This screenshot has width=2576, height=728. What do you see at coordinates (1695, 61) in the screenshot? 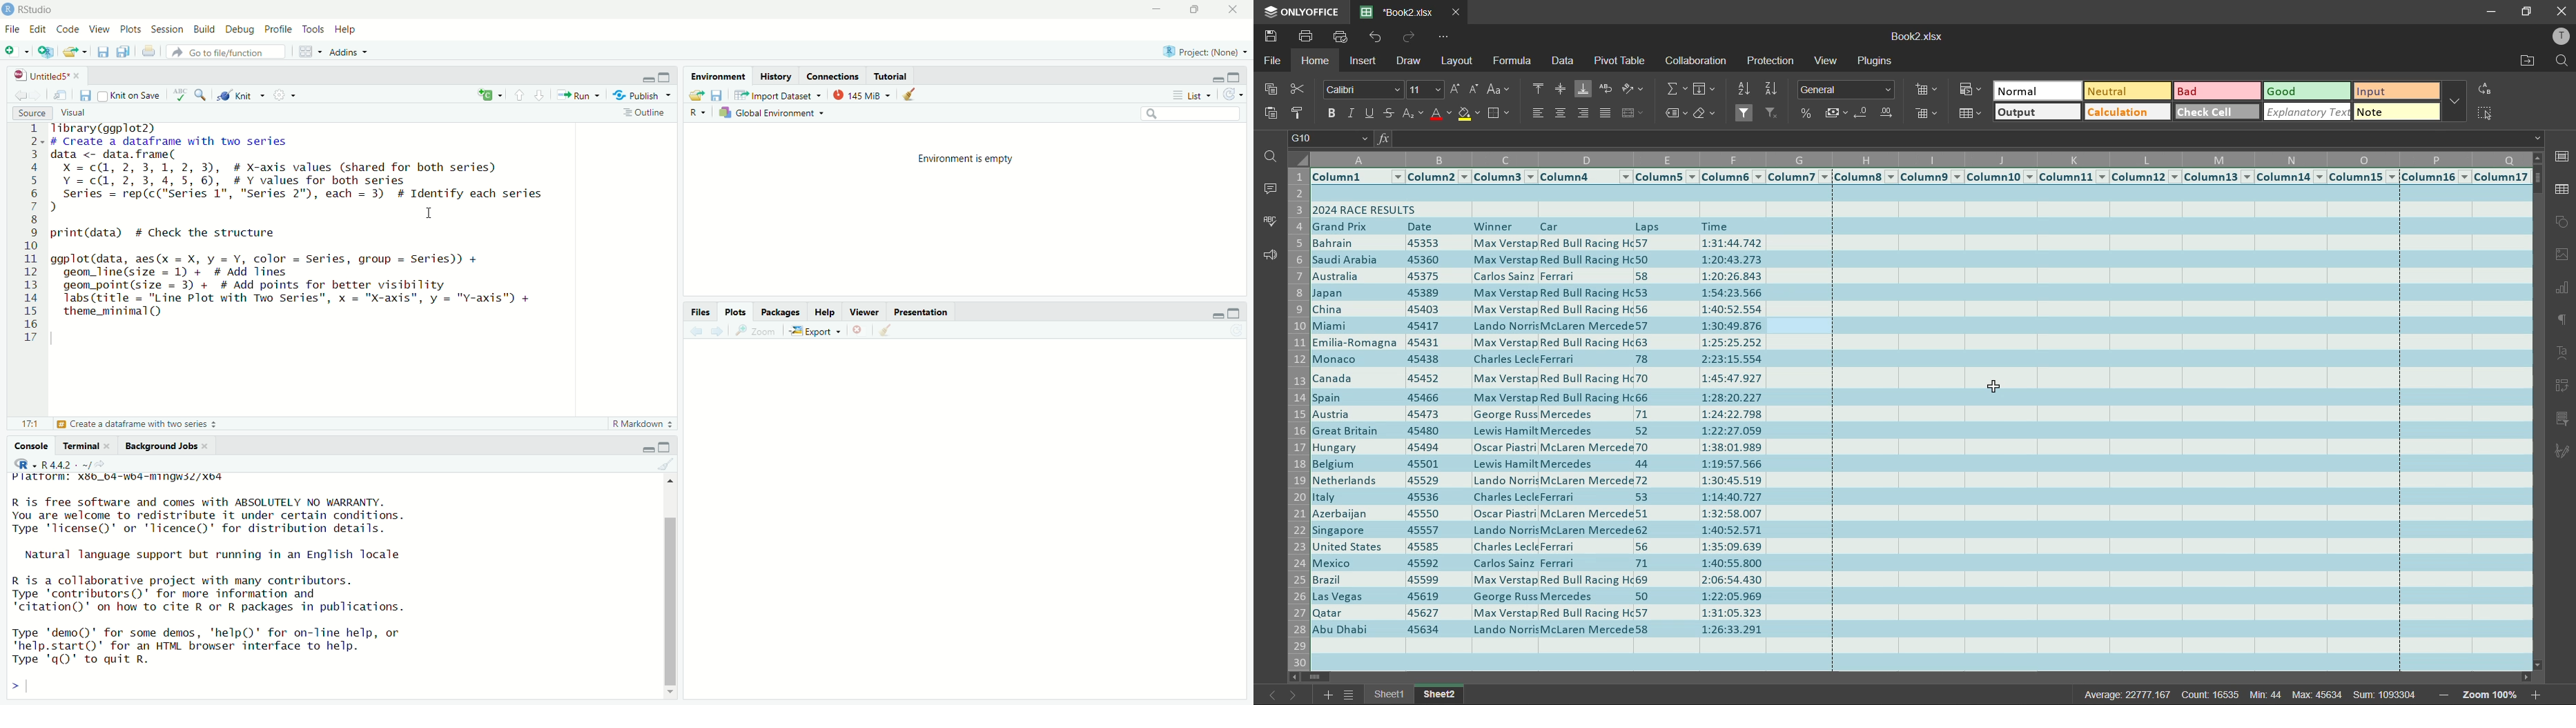
I see `collaboration` at bounding box center [1695, 61].